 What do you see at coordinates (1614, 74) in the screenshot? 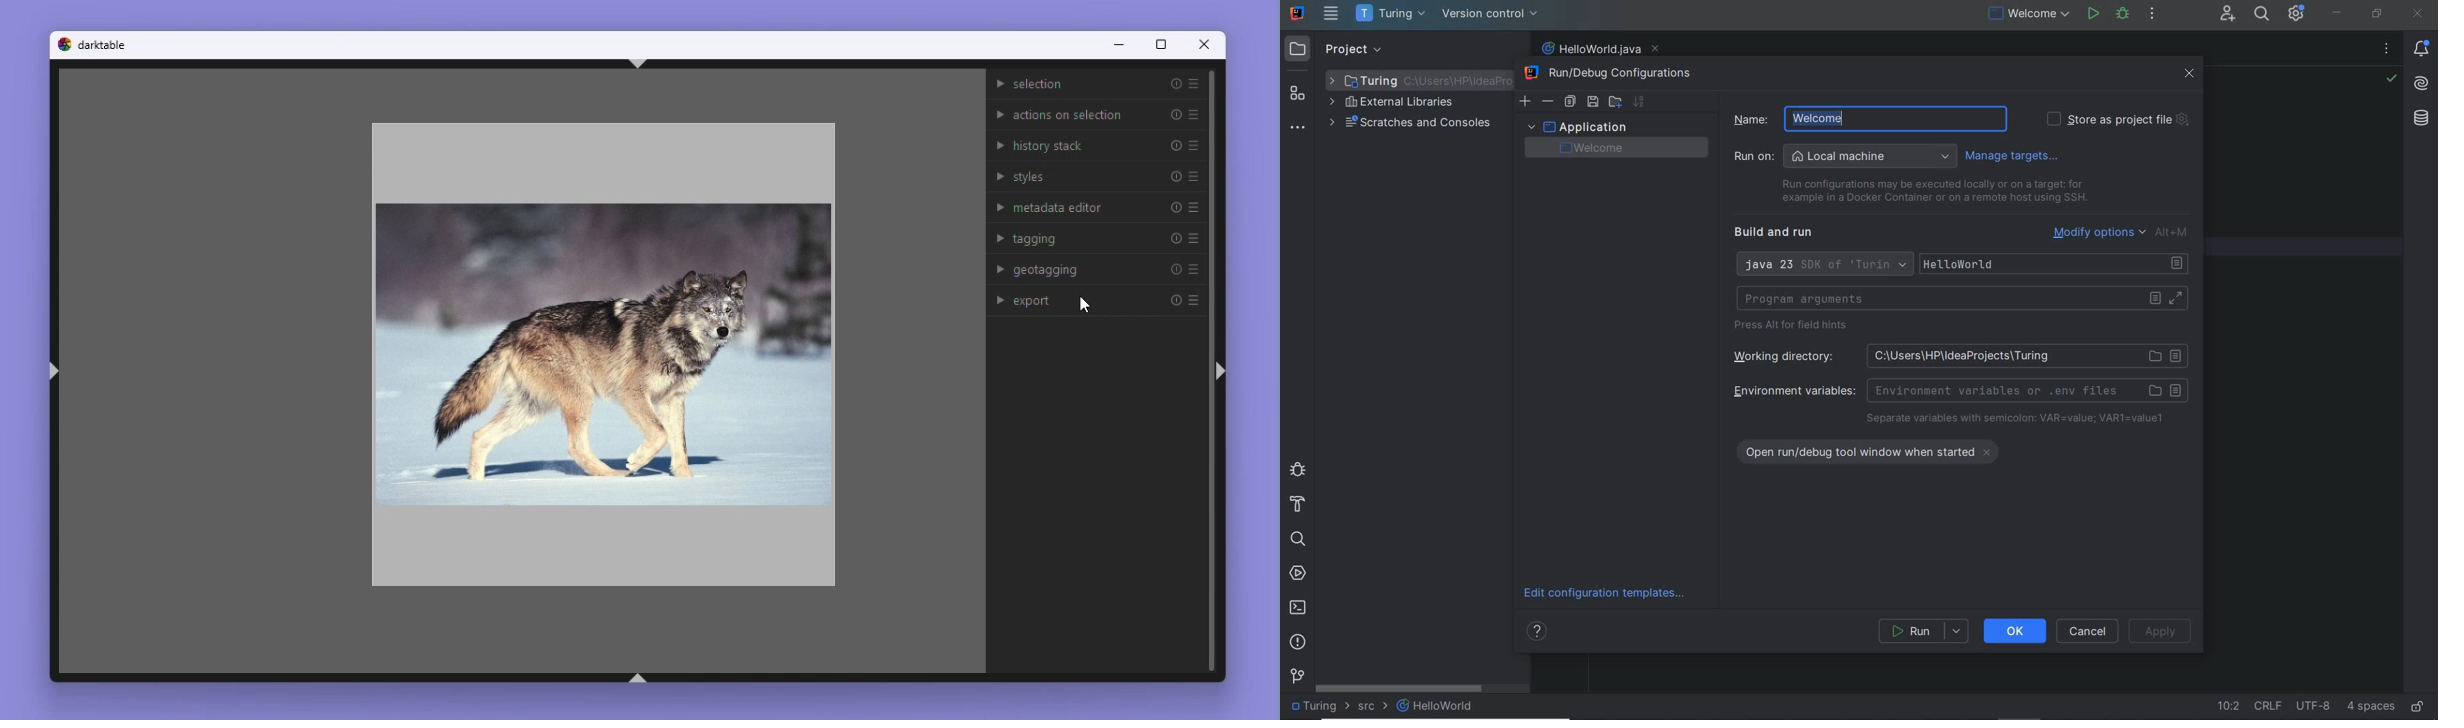
I see `RUN/DEBUG CONFIGURATIONS` at bounding box center [1614, 74].